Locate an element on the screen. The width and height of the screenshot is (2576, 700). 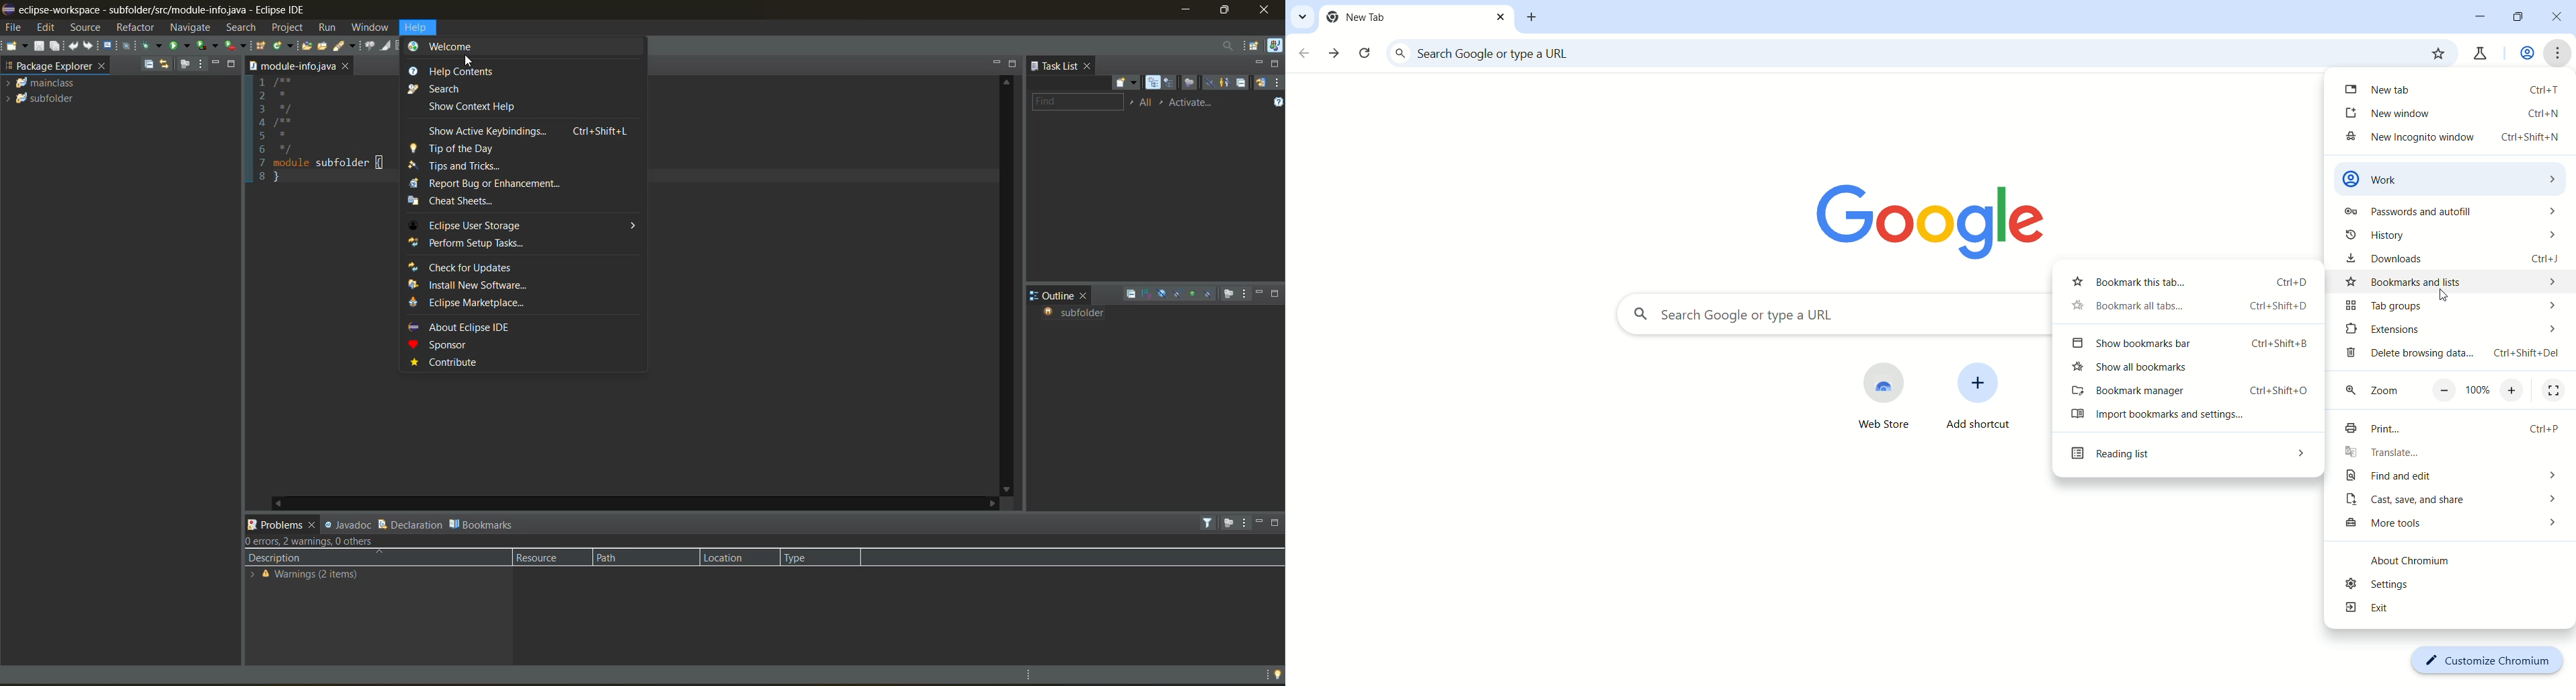
show only my tasks is located at coordinates (1227, 82).